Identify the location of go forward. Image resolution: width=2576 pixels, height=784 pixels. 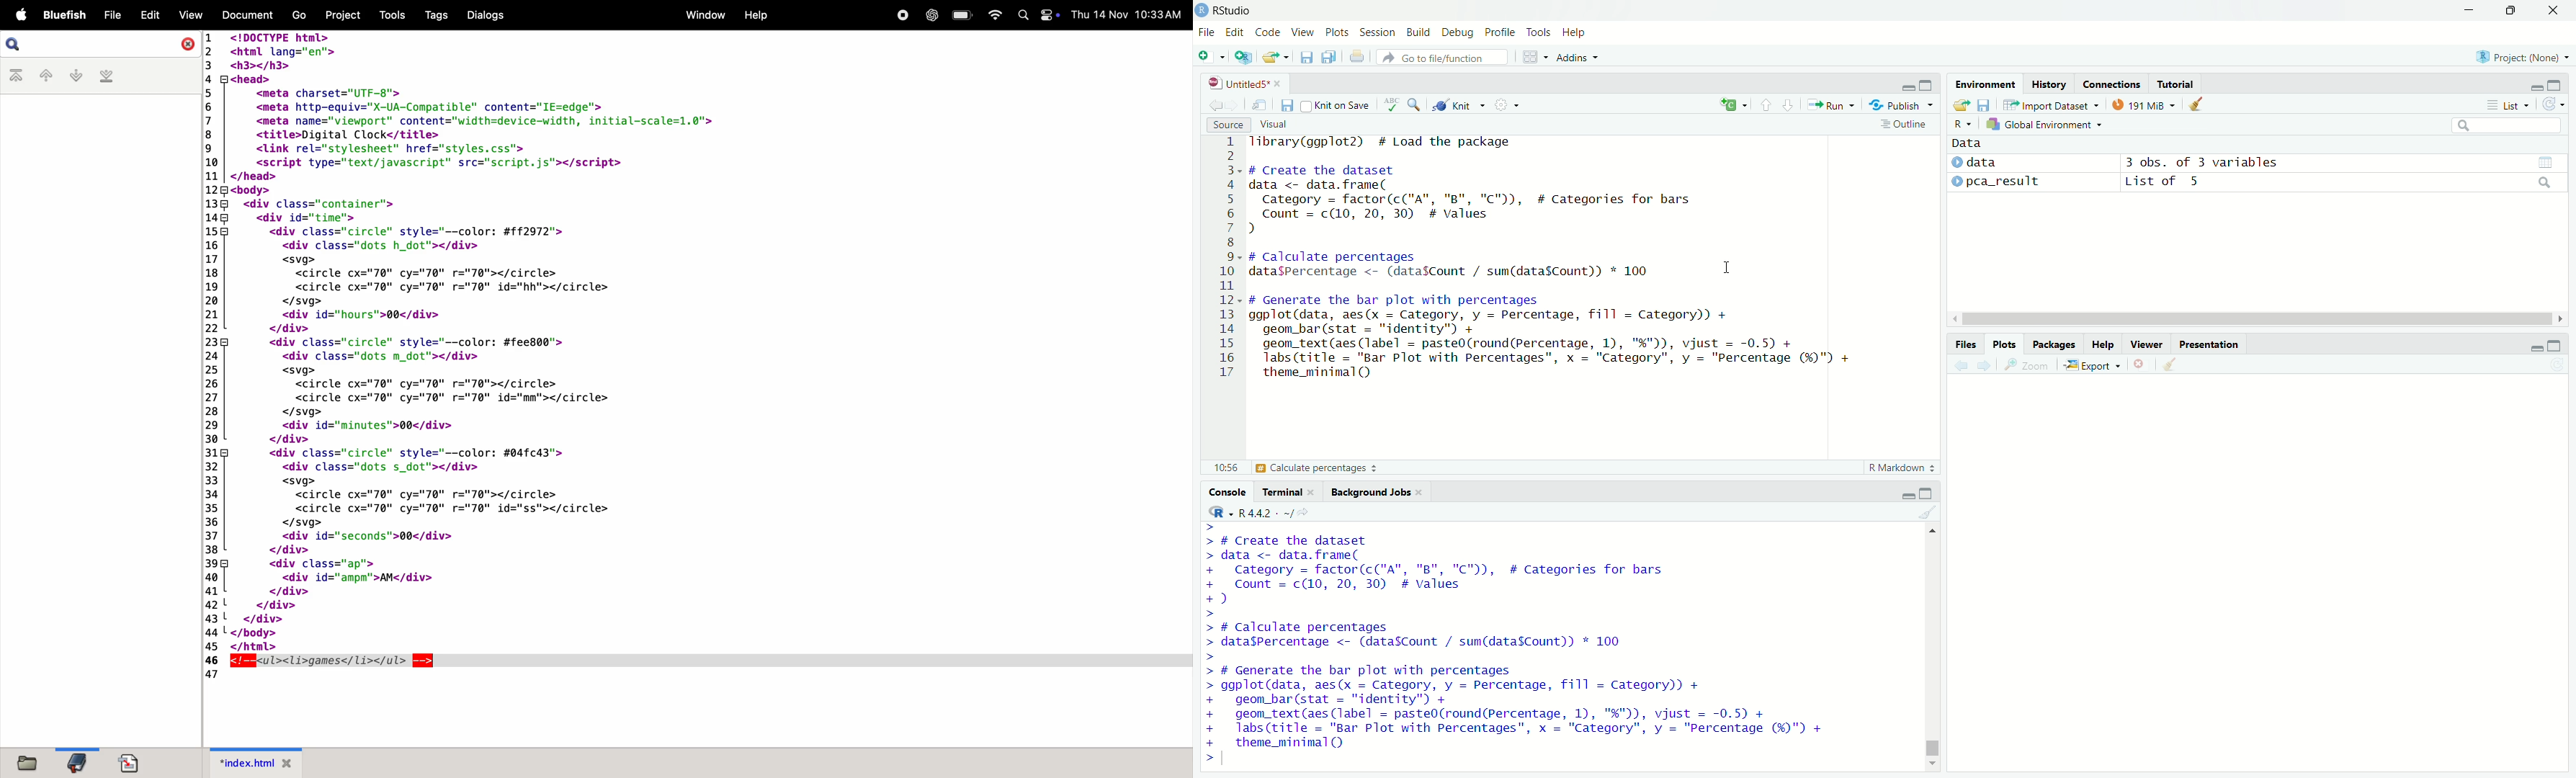
(1985, 366).